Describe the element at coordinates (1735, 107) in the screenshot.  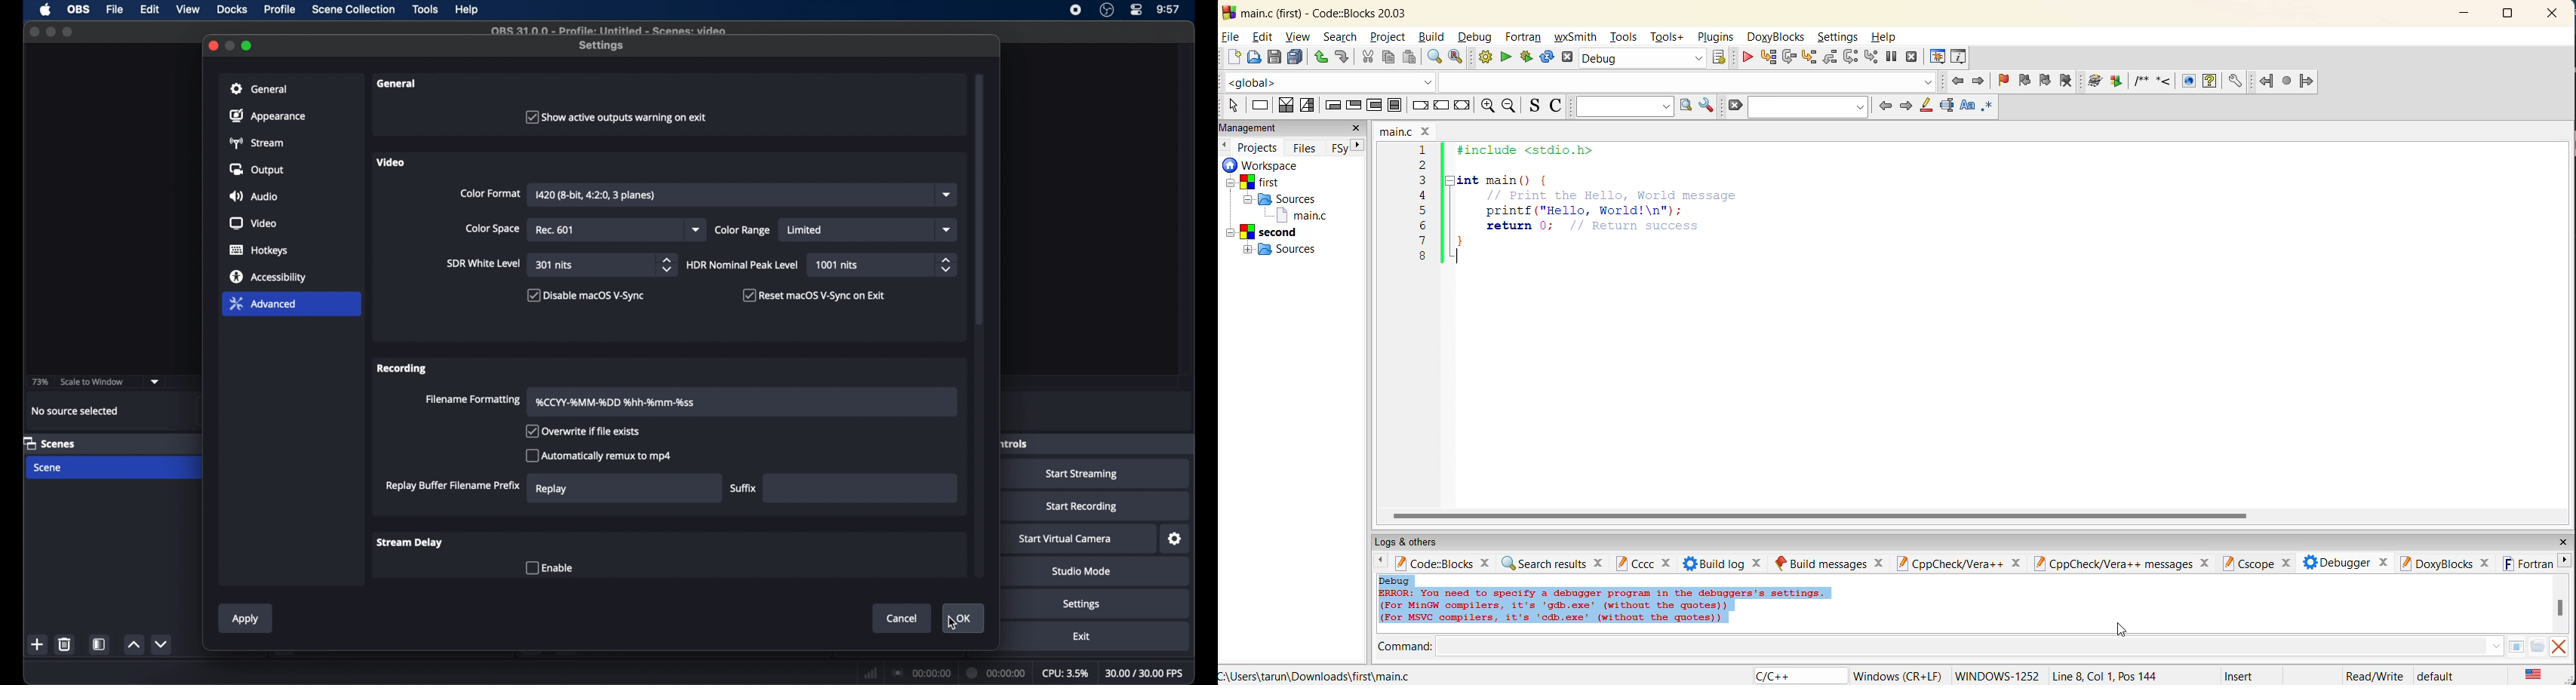
I see `clear` at that location.